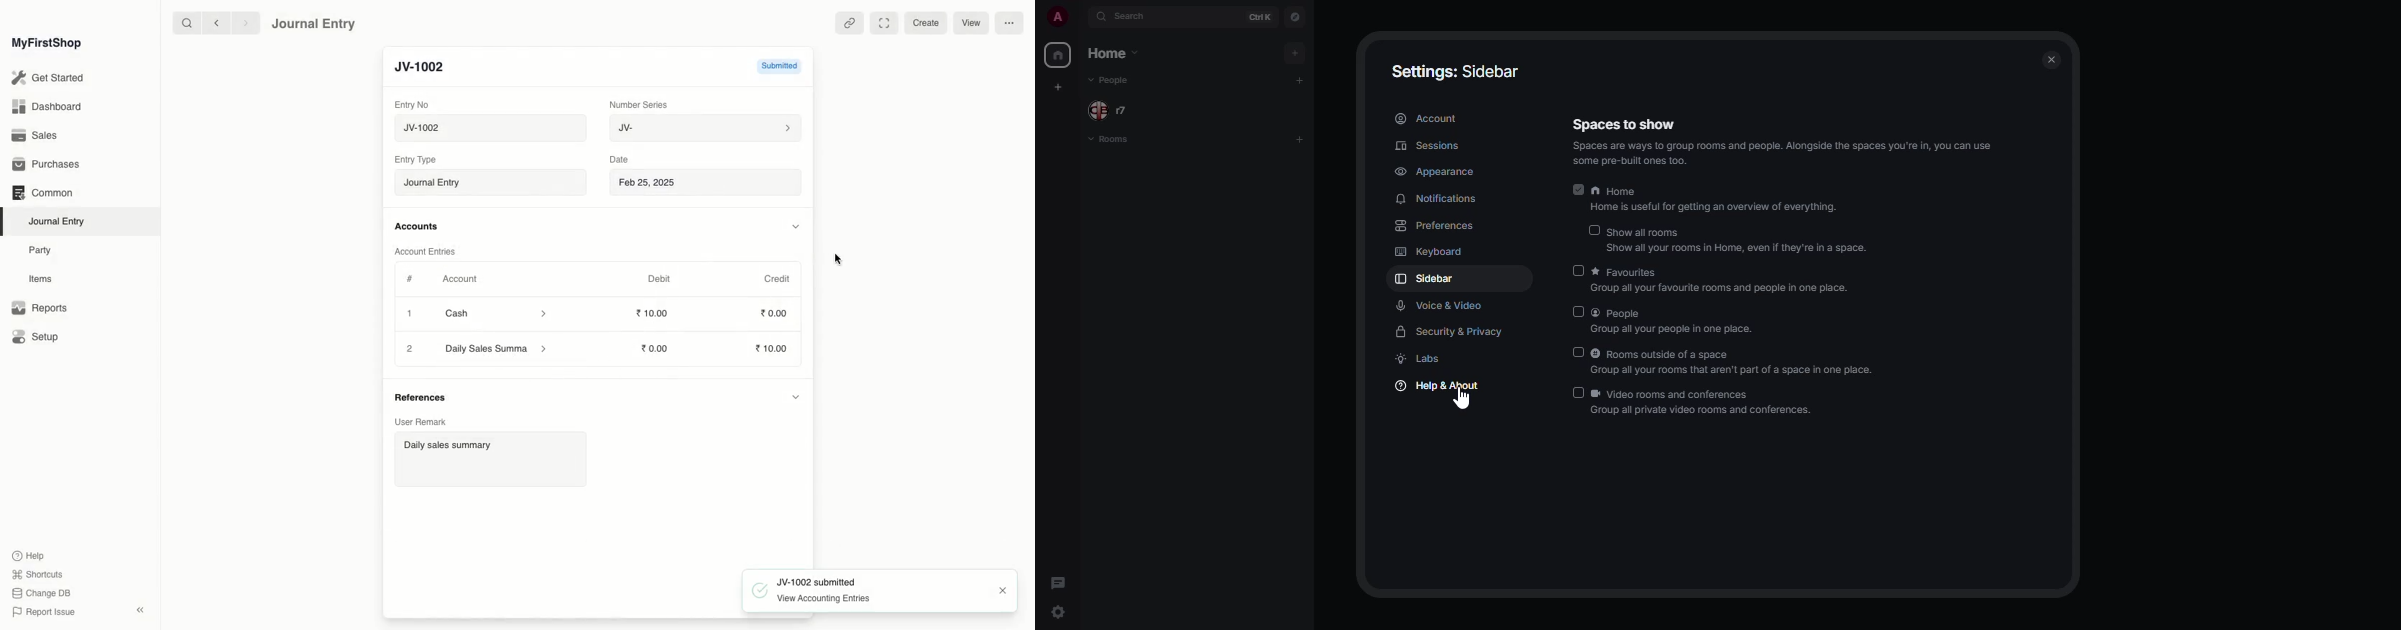  I want to click on labs, so click(1416, 359).